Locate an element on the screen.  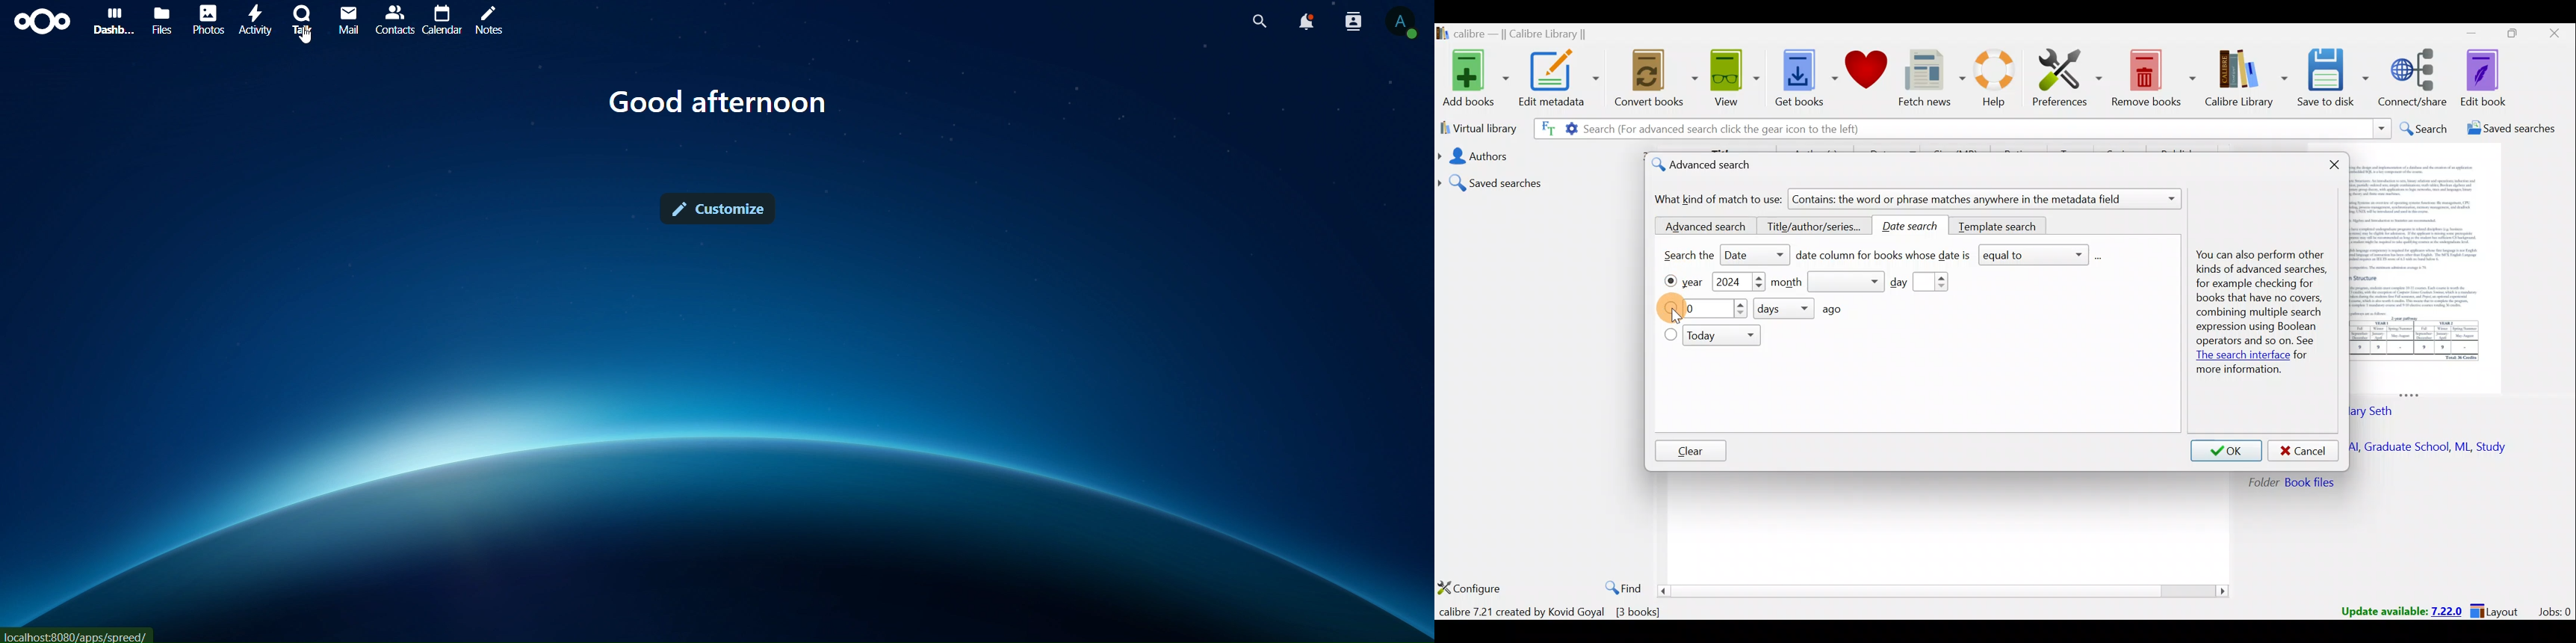
How many days ago? is located at coordinates (1809, 308).